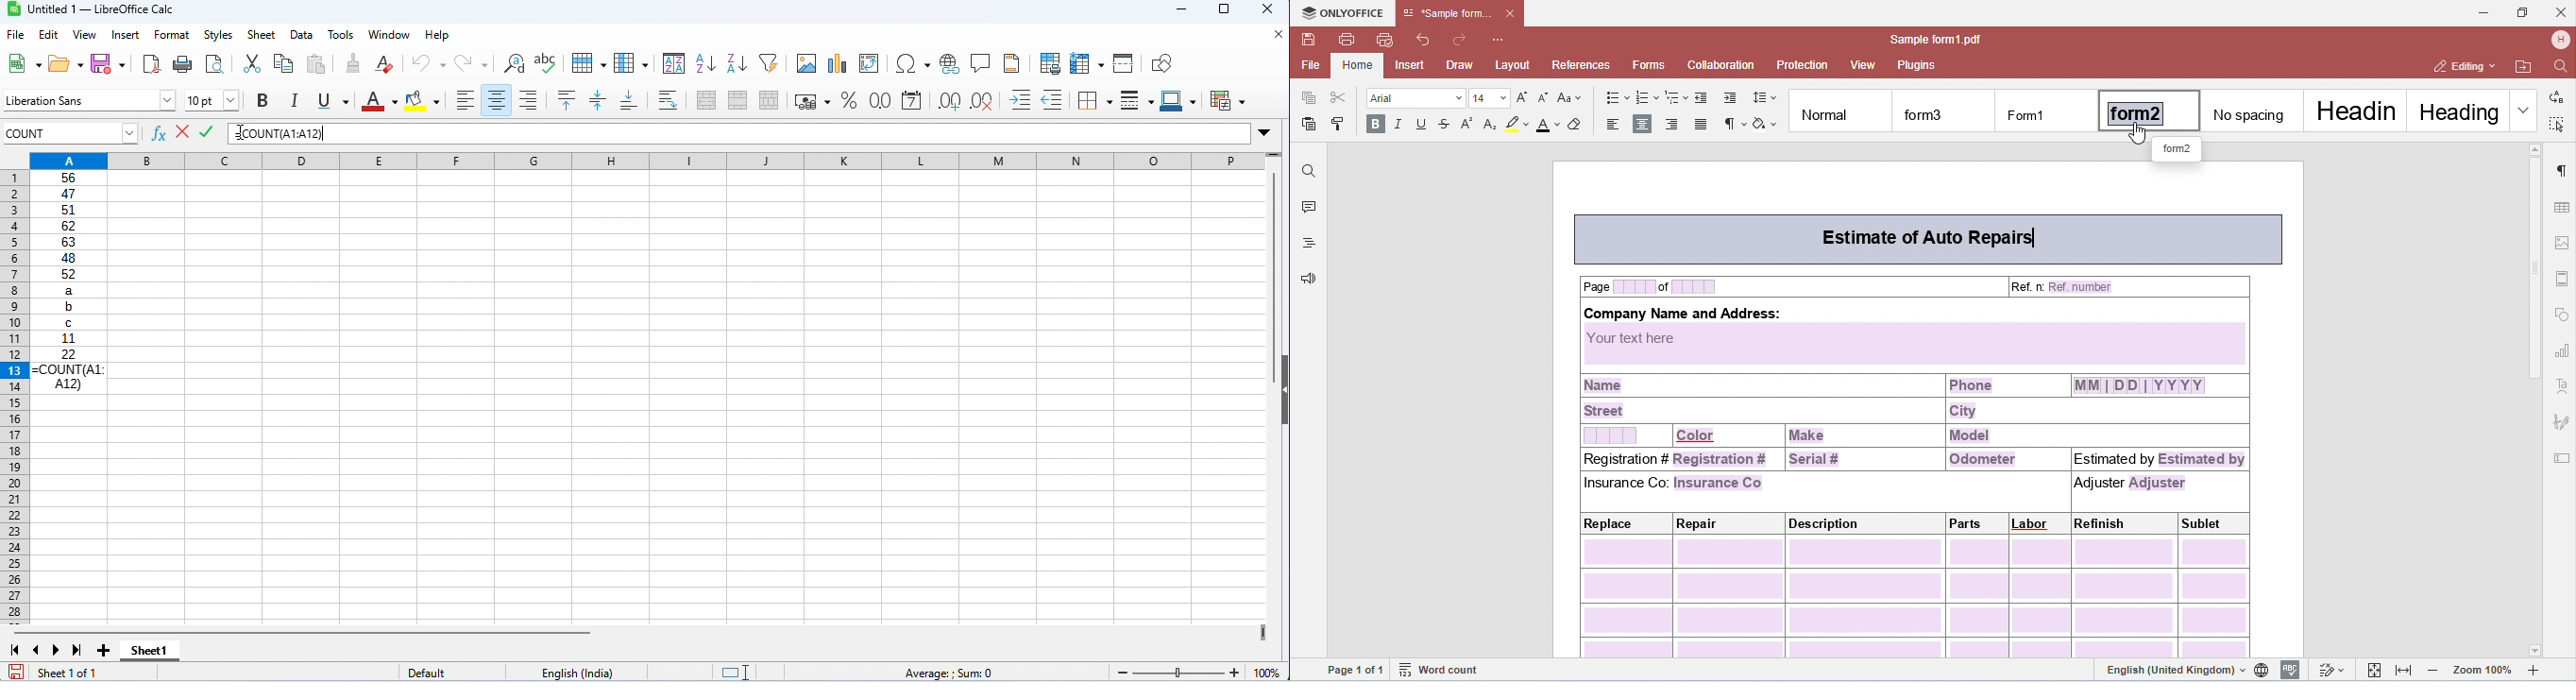 The width and height of the screenshot is (2576, 700). Describe the element at coordinates (598, 100) in the screenshot. I see `center vertically` at that location.